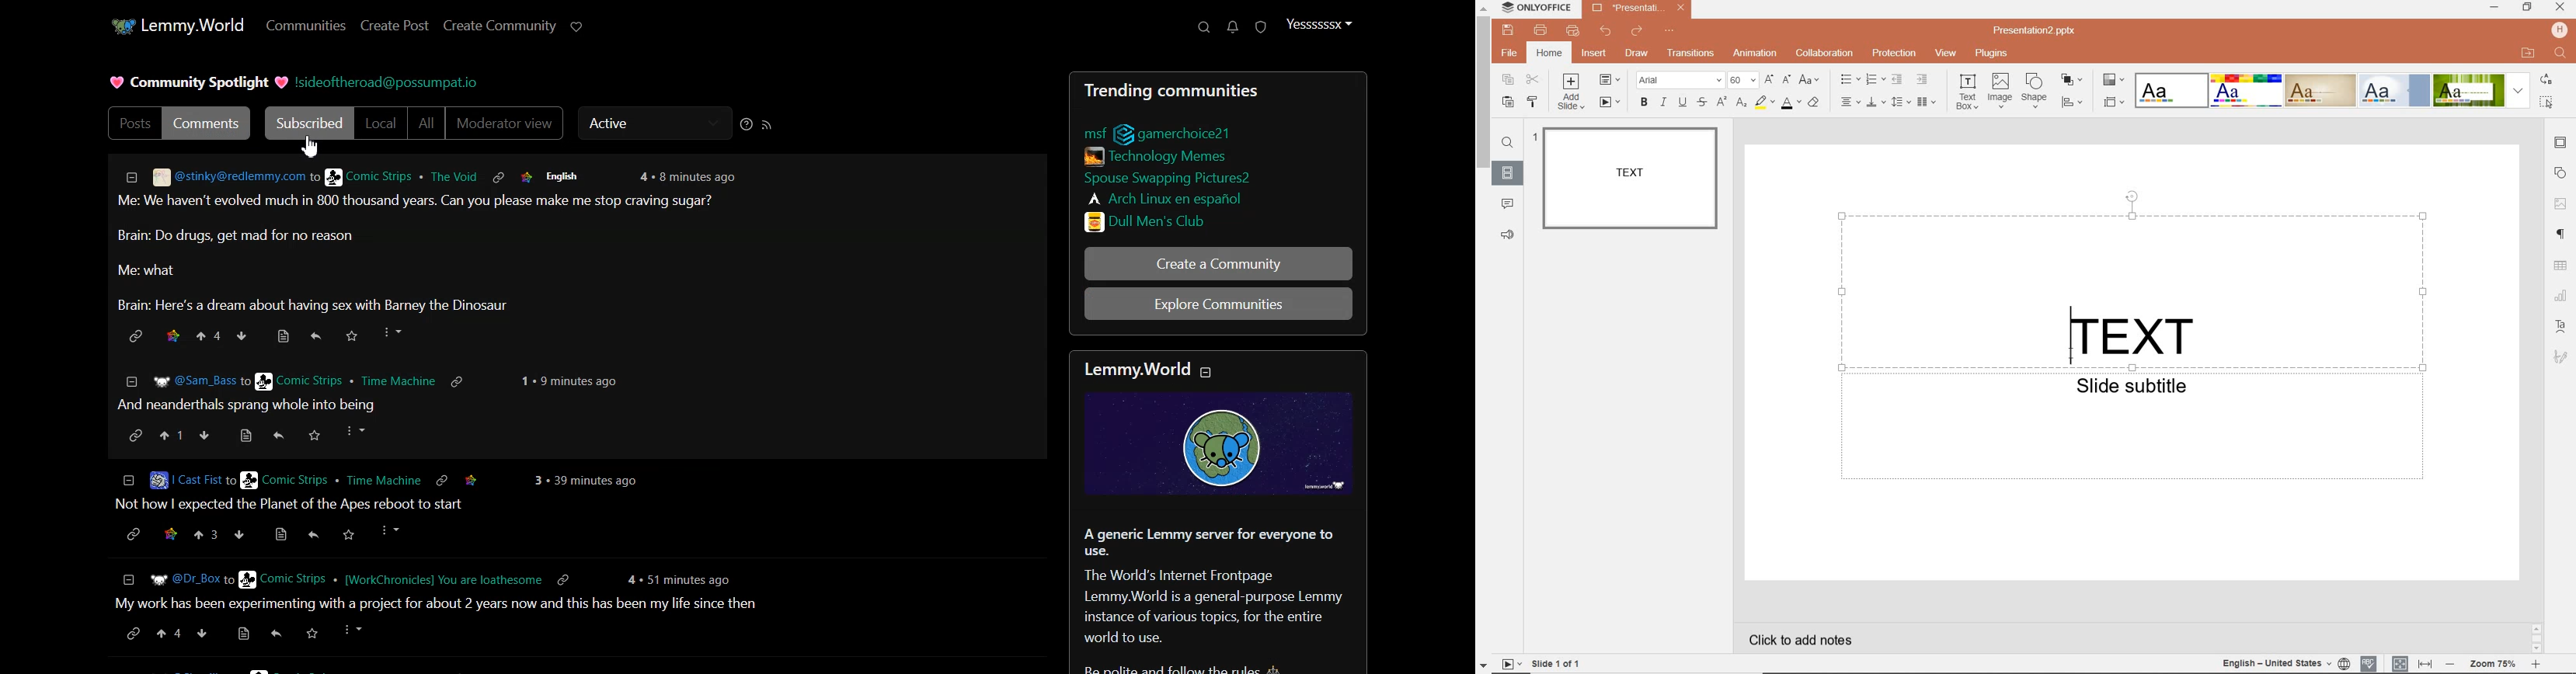 The width and height of the screenshot is (2576, 700). Describe the element at coordinates (1510, 54) in the screenshot. I see `FILE` at that location.